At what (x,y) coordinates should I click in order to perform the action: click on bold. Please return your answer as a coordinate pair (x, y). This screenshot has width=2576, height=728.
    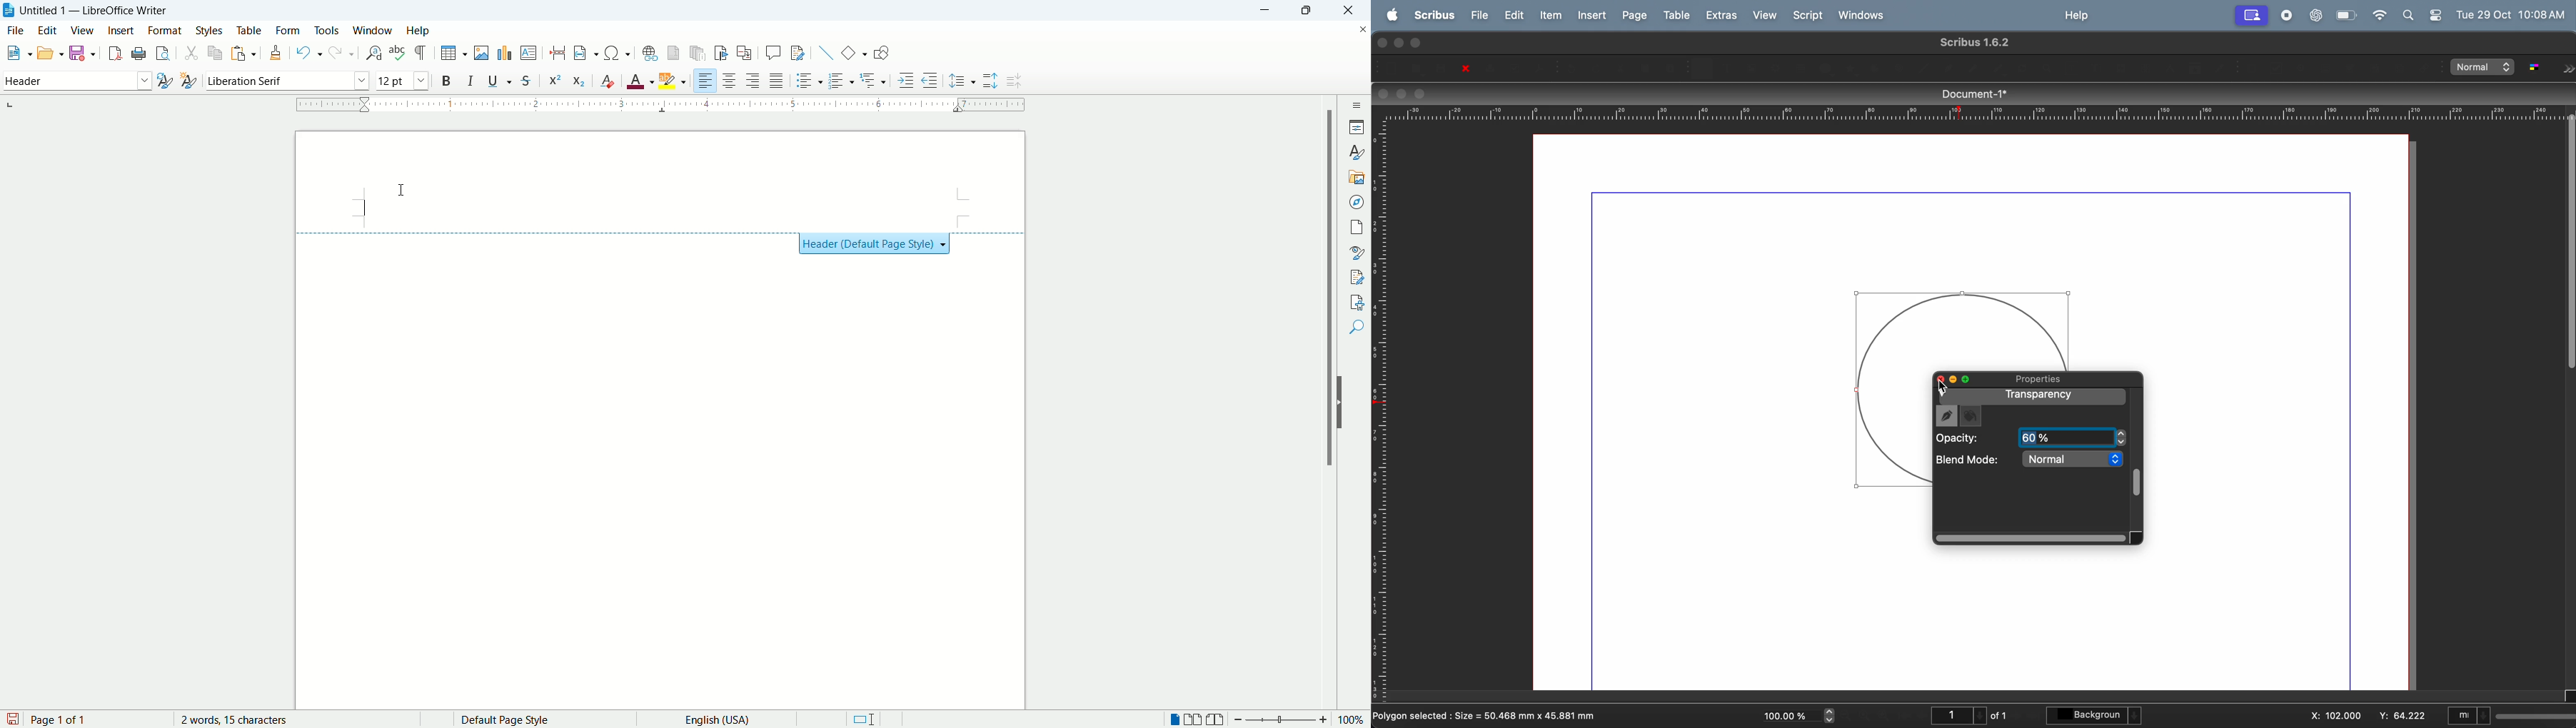
    Looking at the image, I should click on (444, 84).